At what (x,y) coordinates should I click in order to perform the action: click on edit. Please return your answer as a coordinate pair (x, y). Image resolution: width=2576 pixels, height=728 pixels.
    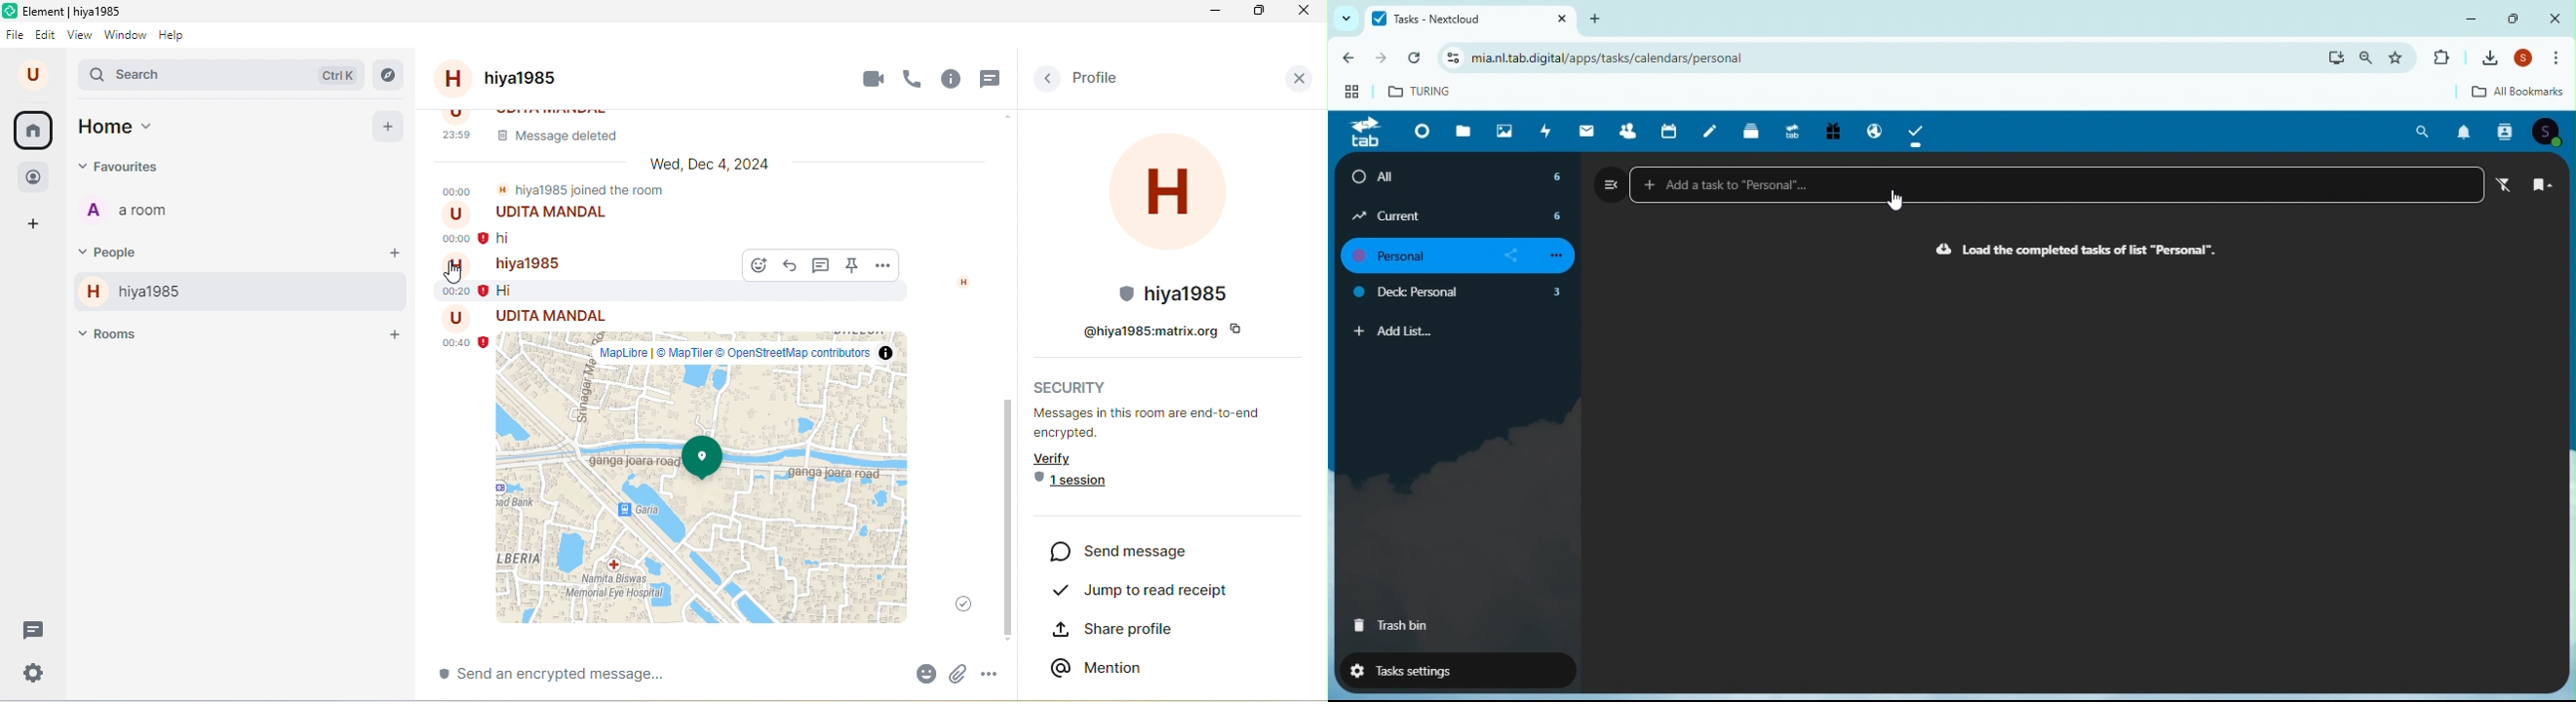
    Looking at the image, I should click on (47, 37).